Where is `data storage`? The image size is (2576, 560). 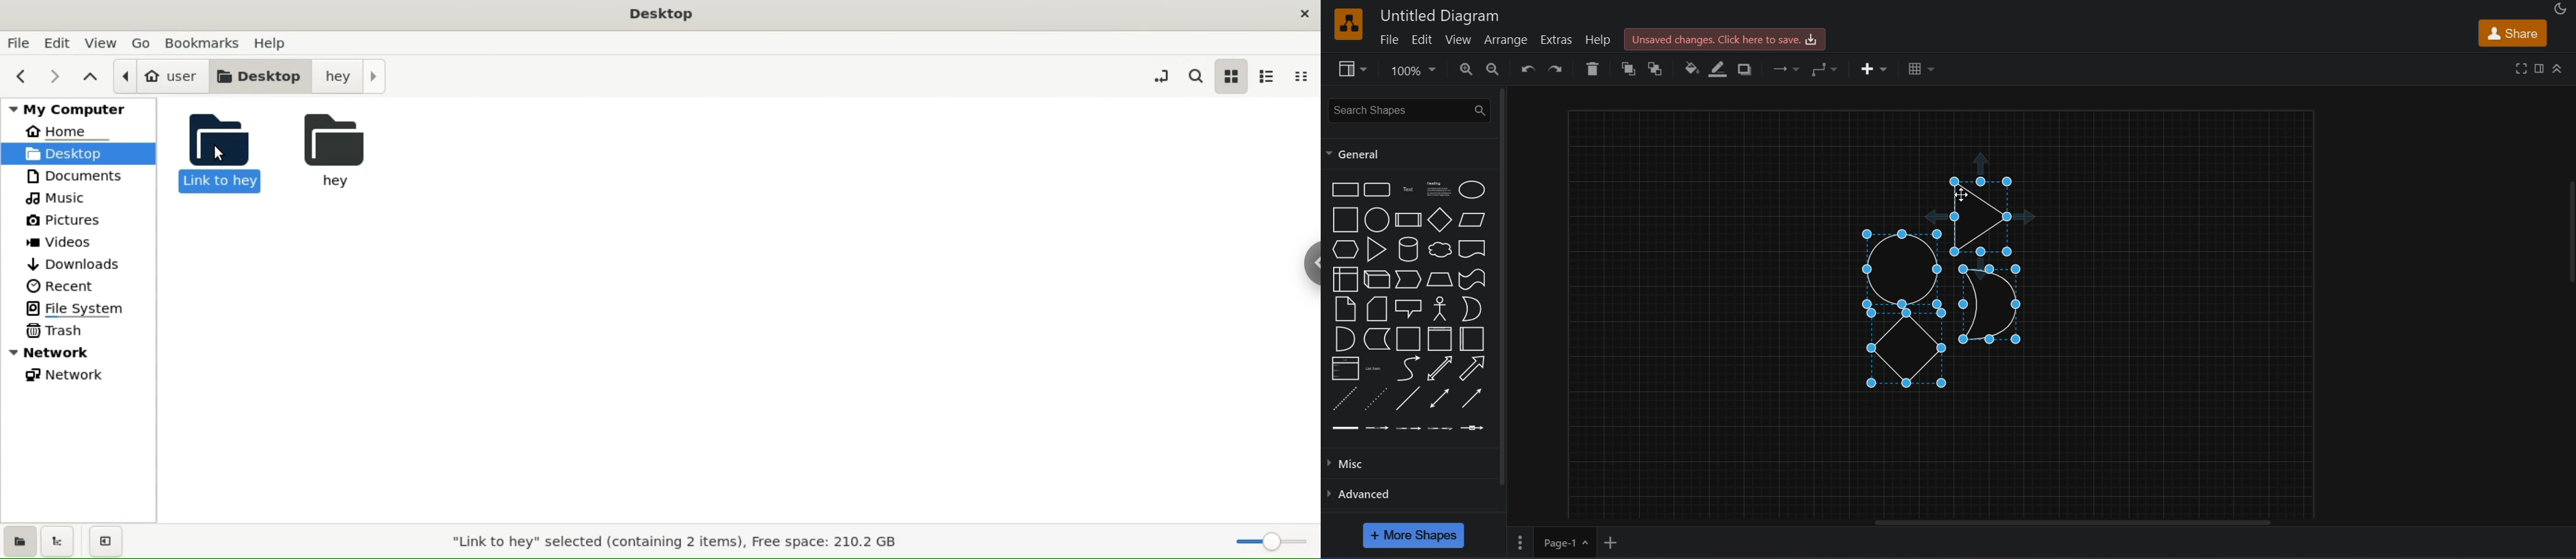 data storage is located at coordinates (1378, 338).